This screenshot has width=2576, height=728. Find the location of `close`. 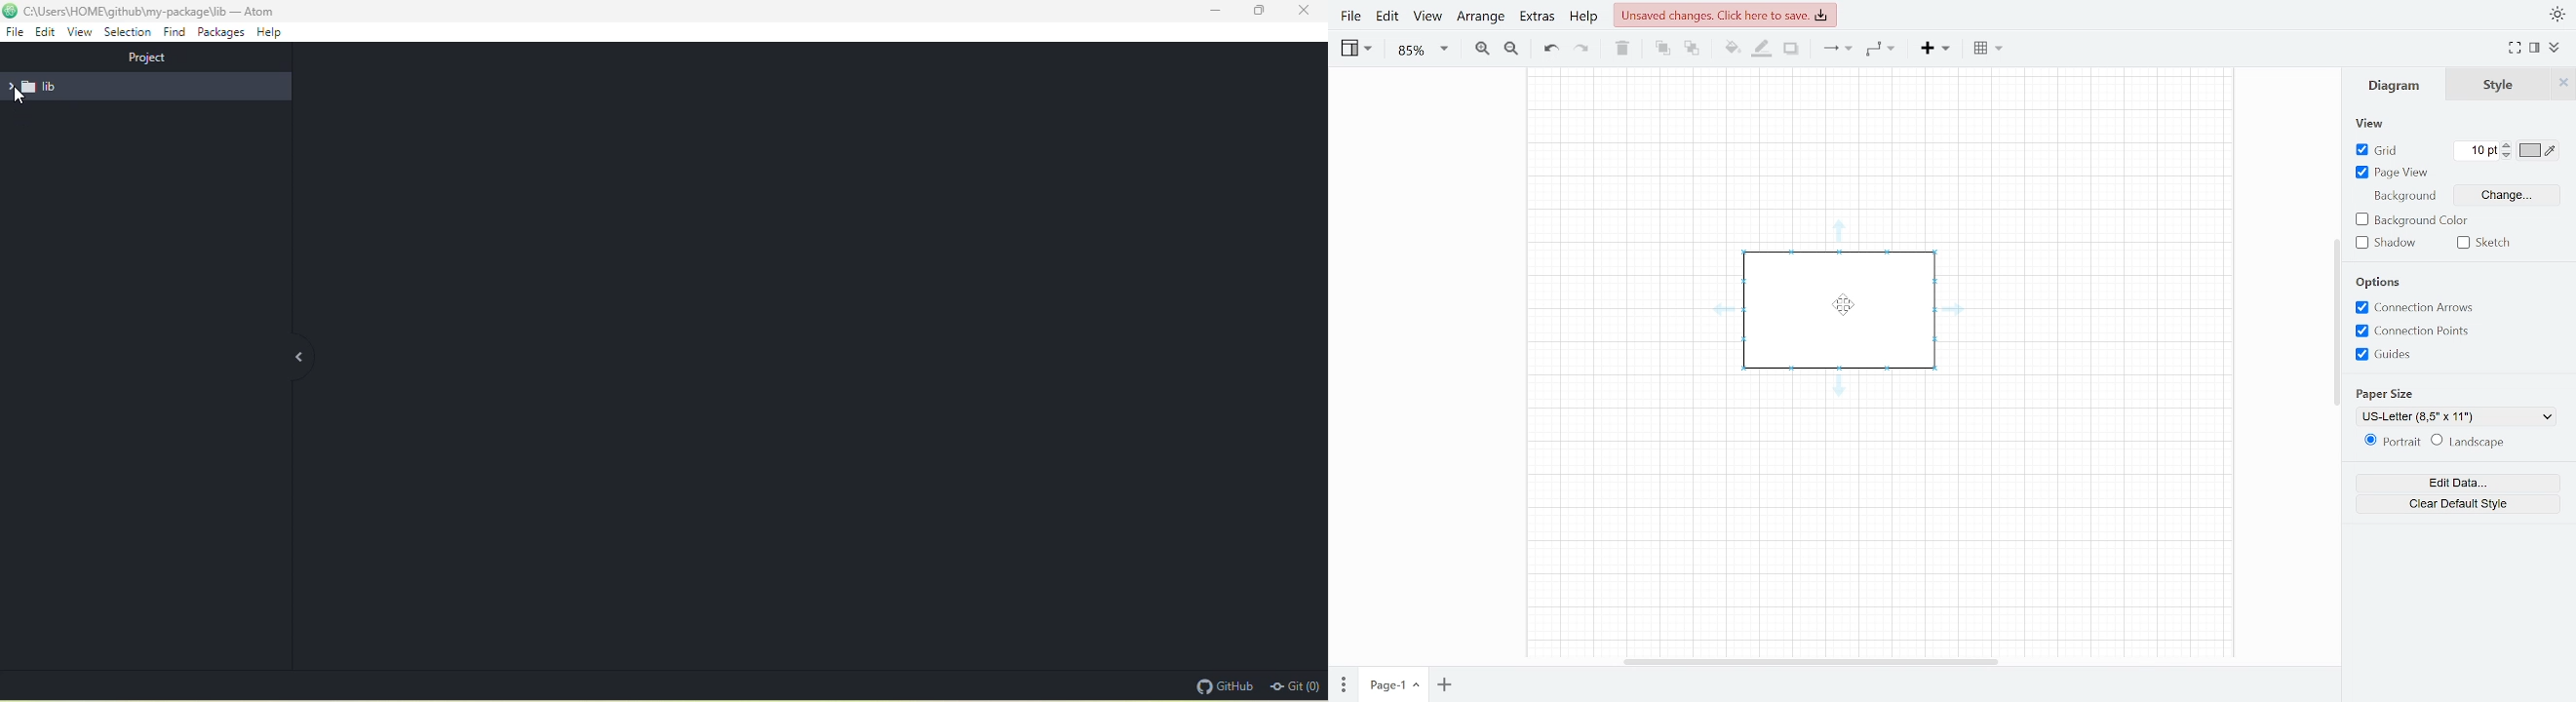

close is located at coordinates (1305, 10).